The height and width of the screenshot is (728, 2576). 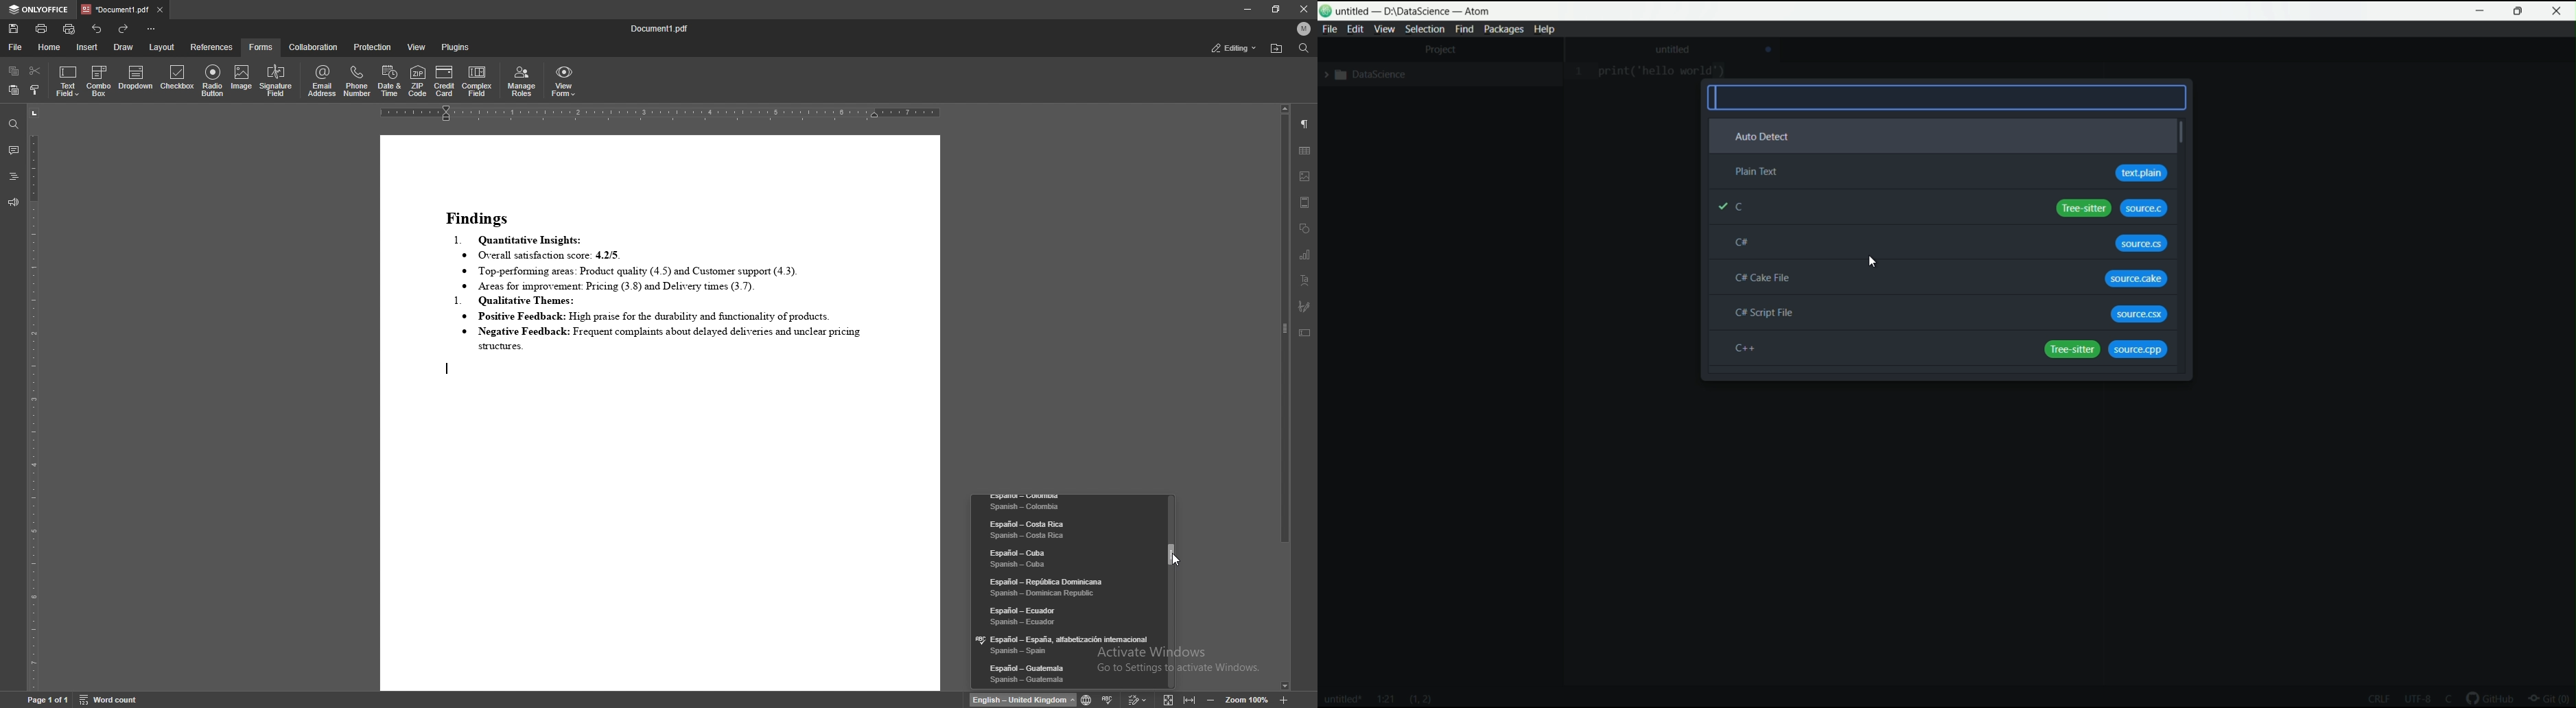 I want to click on radio button, so click(x=213, y=81).